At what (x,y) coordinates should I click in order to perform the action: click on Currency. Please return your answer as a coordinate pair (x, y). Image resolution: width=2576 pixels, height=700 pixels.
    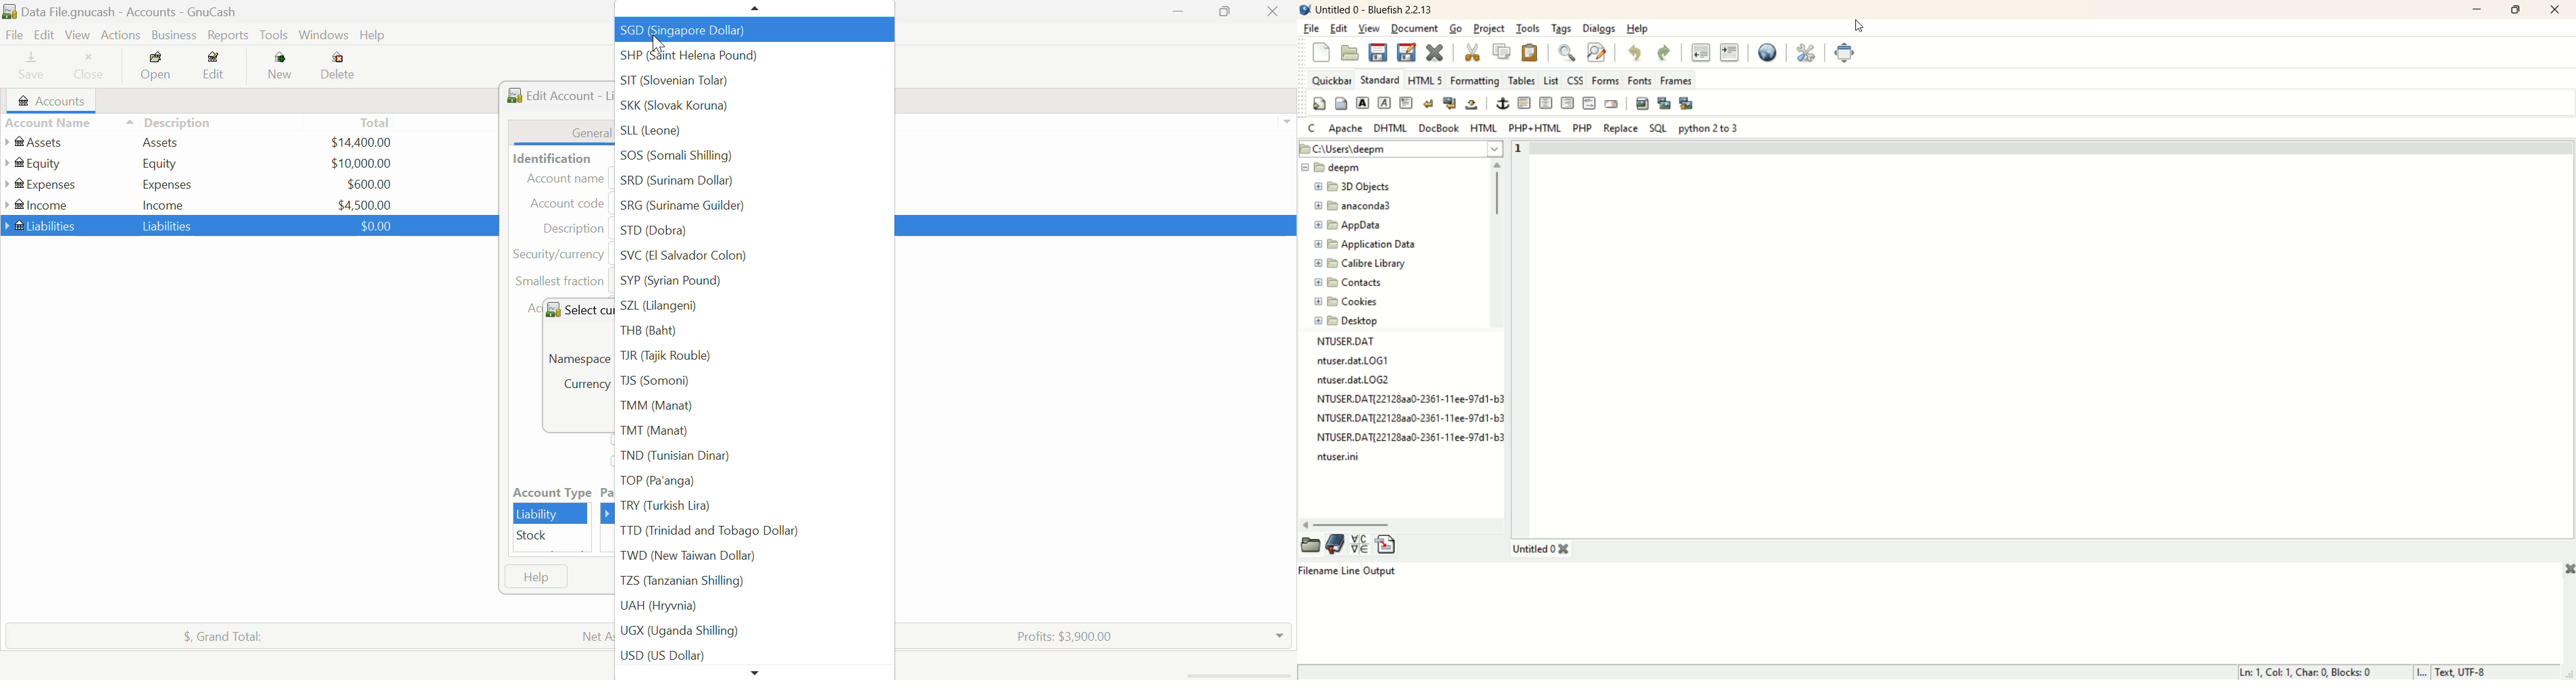
    Looking at the image, I should click on (559, 254).